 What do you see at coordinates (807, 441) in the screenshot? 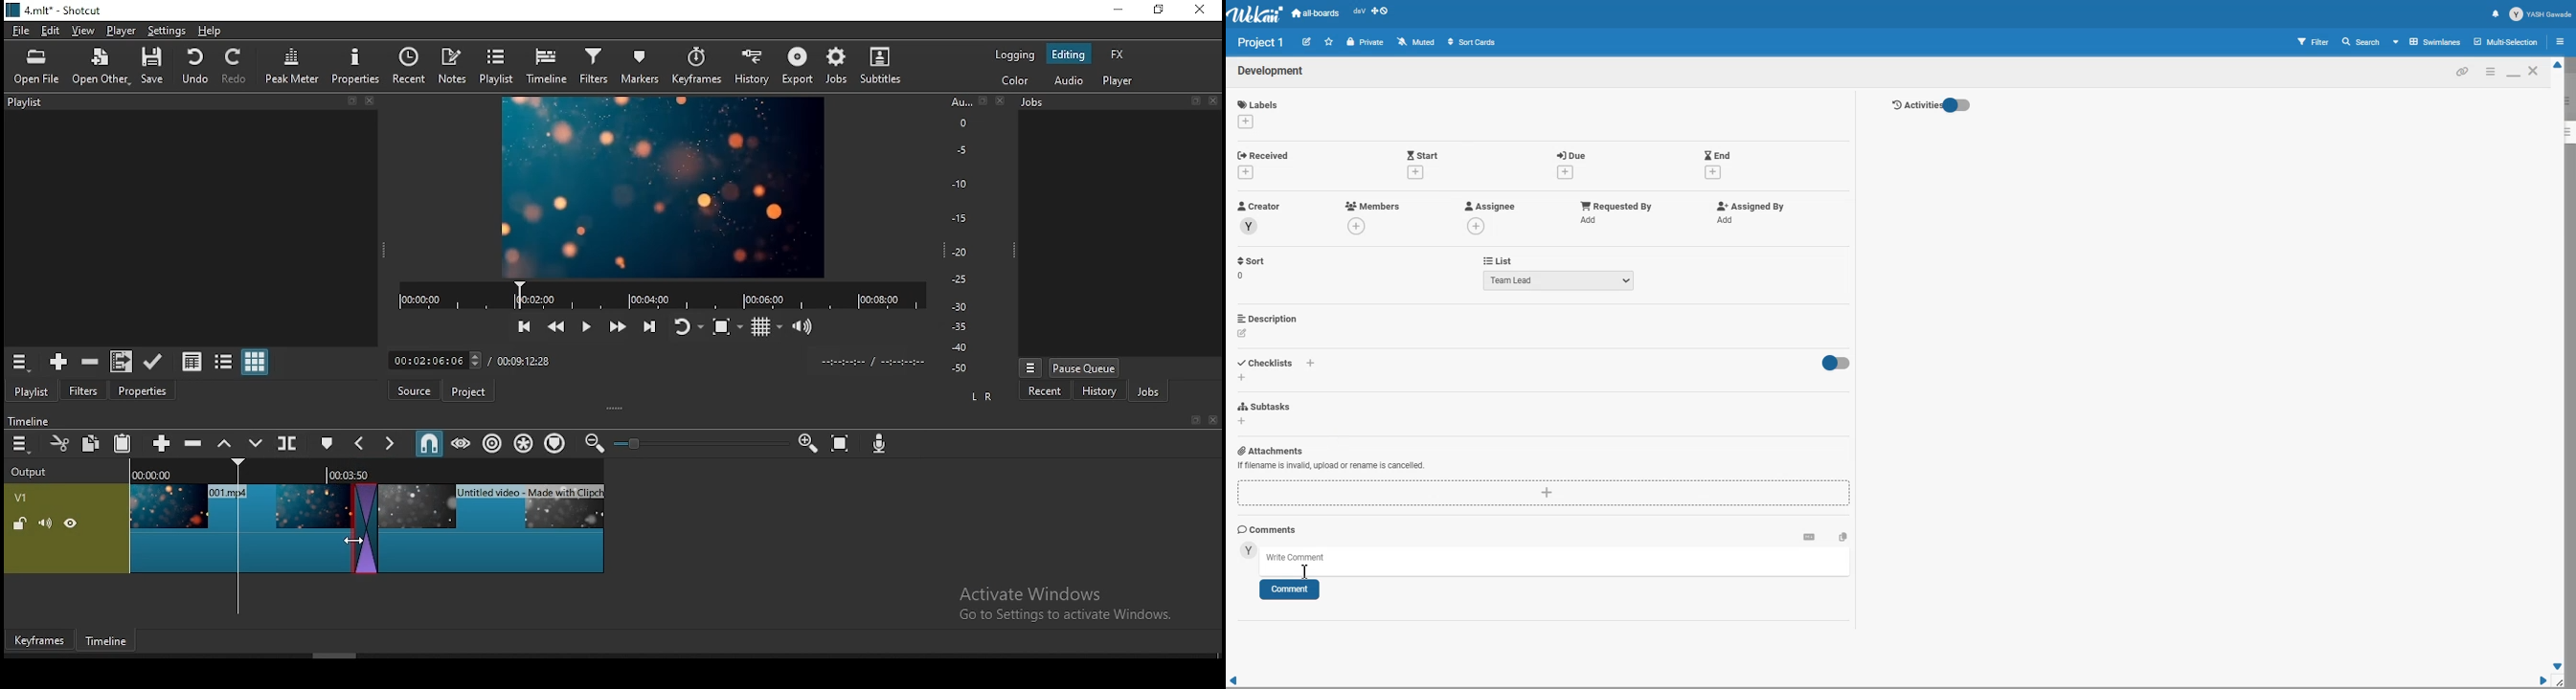
I see `zoom timeline in` at bounding box center [807, 441].